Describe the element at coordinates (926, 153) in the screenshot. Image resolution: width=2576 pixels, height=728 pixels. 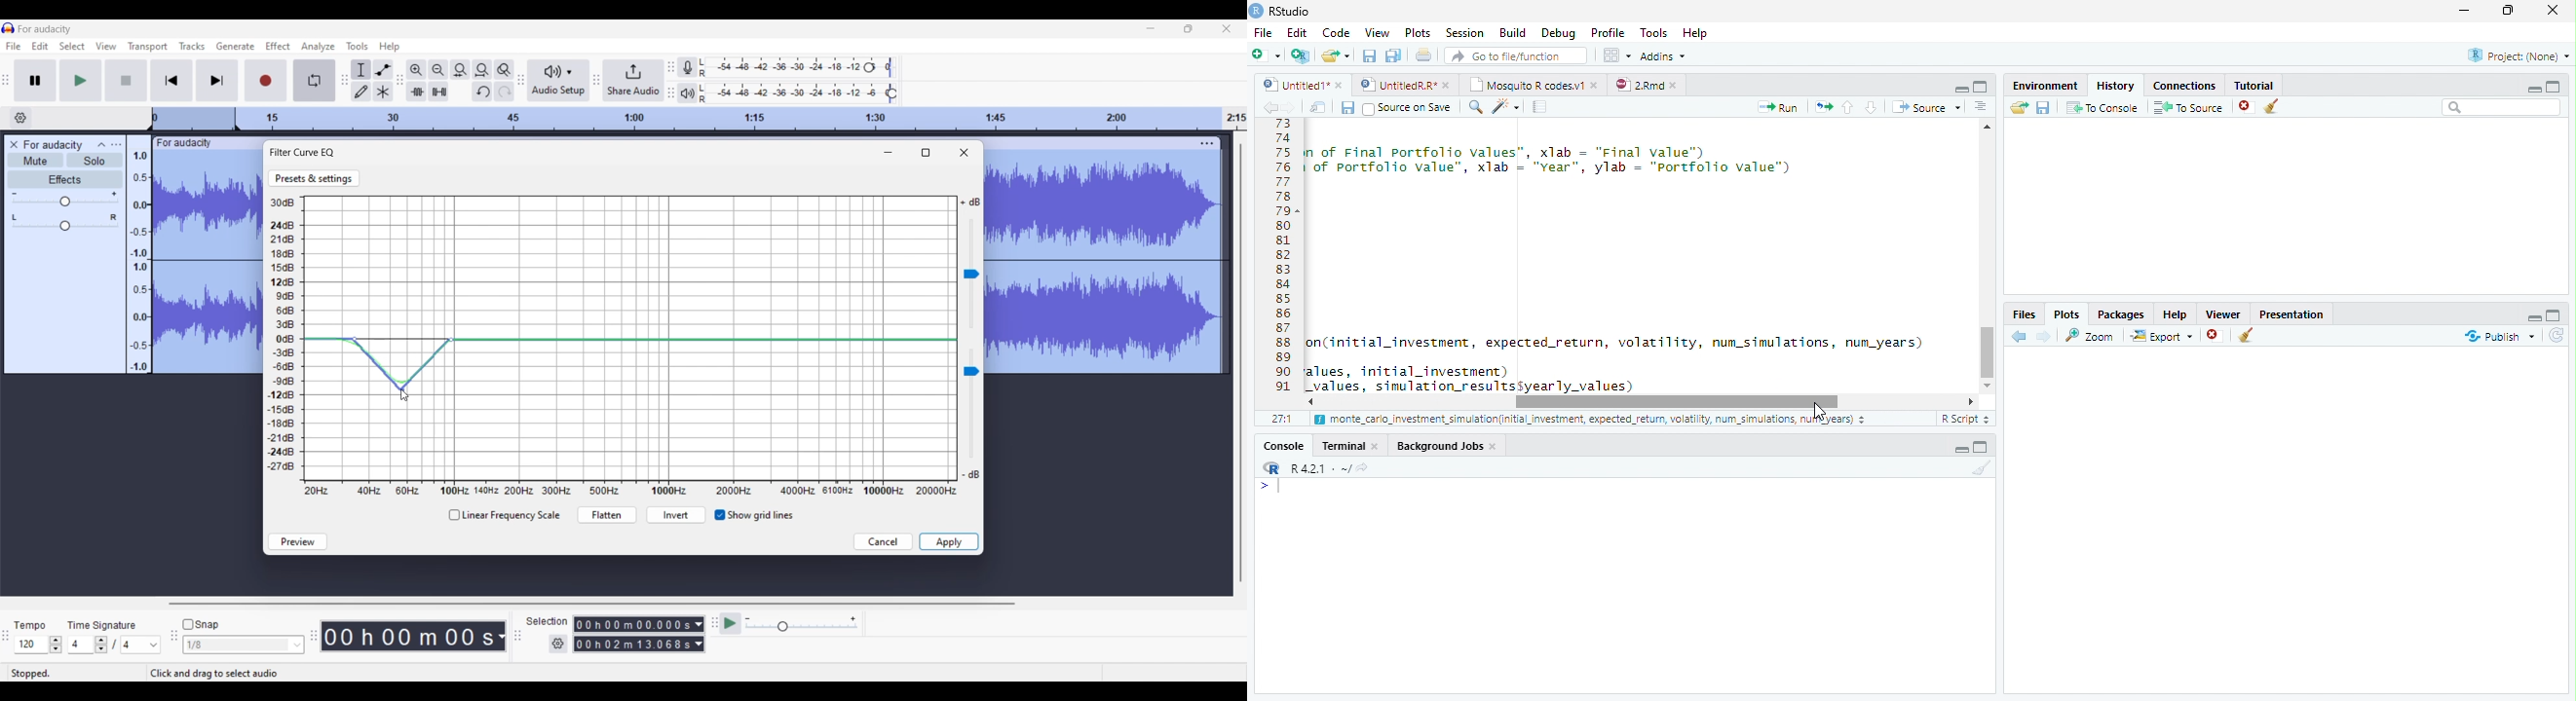
I see `Fullscreen` at that location.